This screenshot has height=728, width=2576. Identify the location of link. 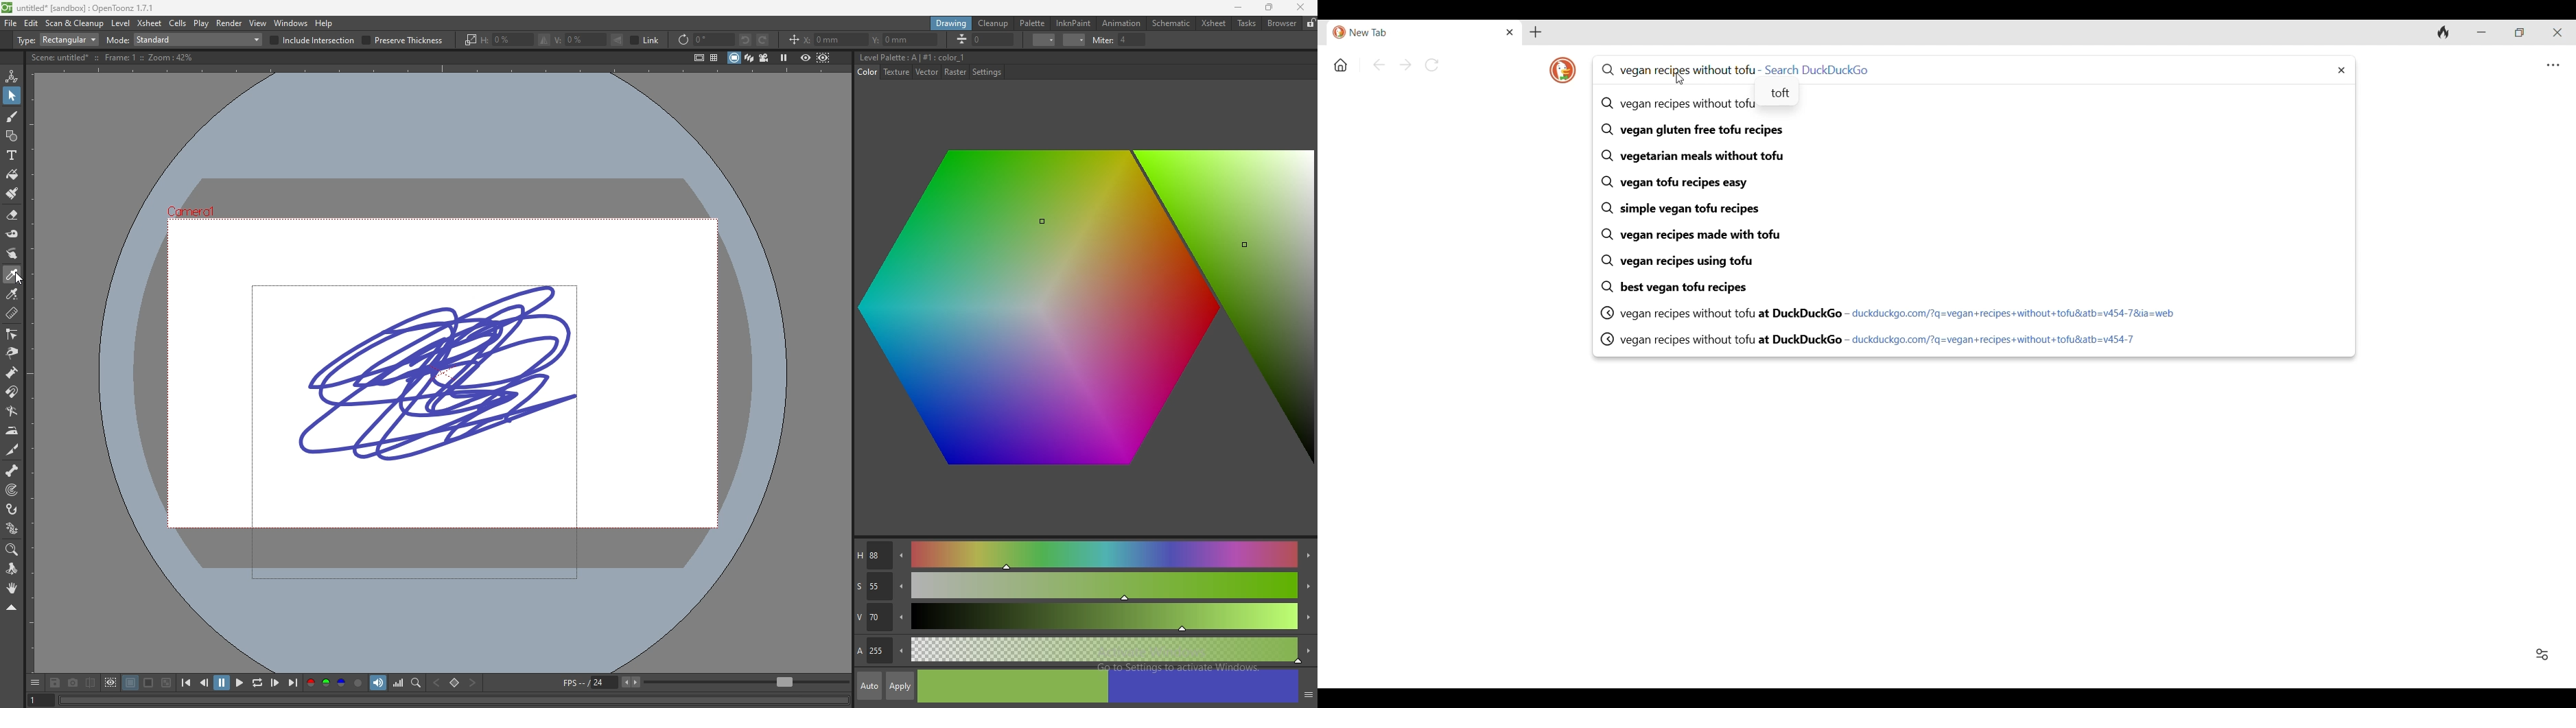
(645, 40).